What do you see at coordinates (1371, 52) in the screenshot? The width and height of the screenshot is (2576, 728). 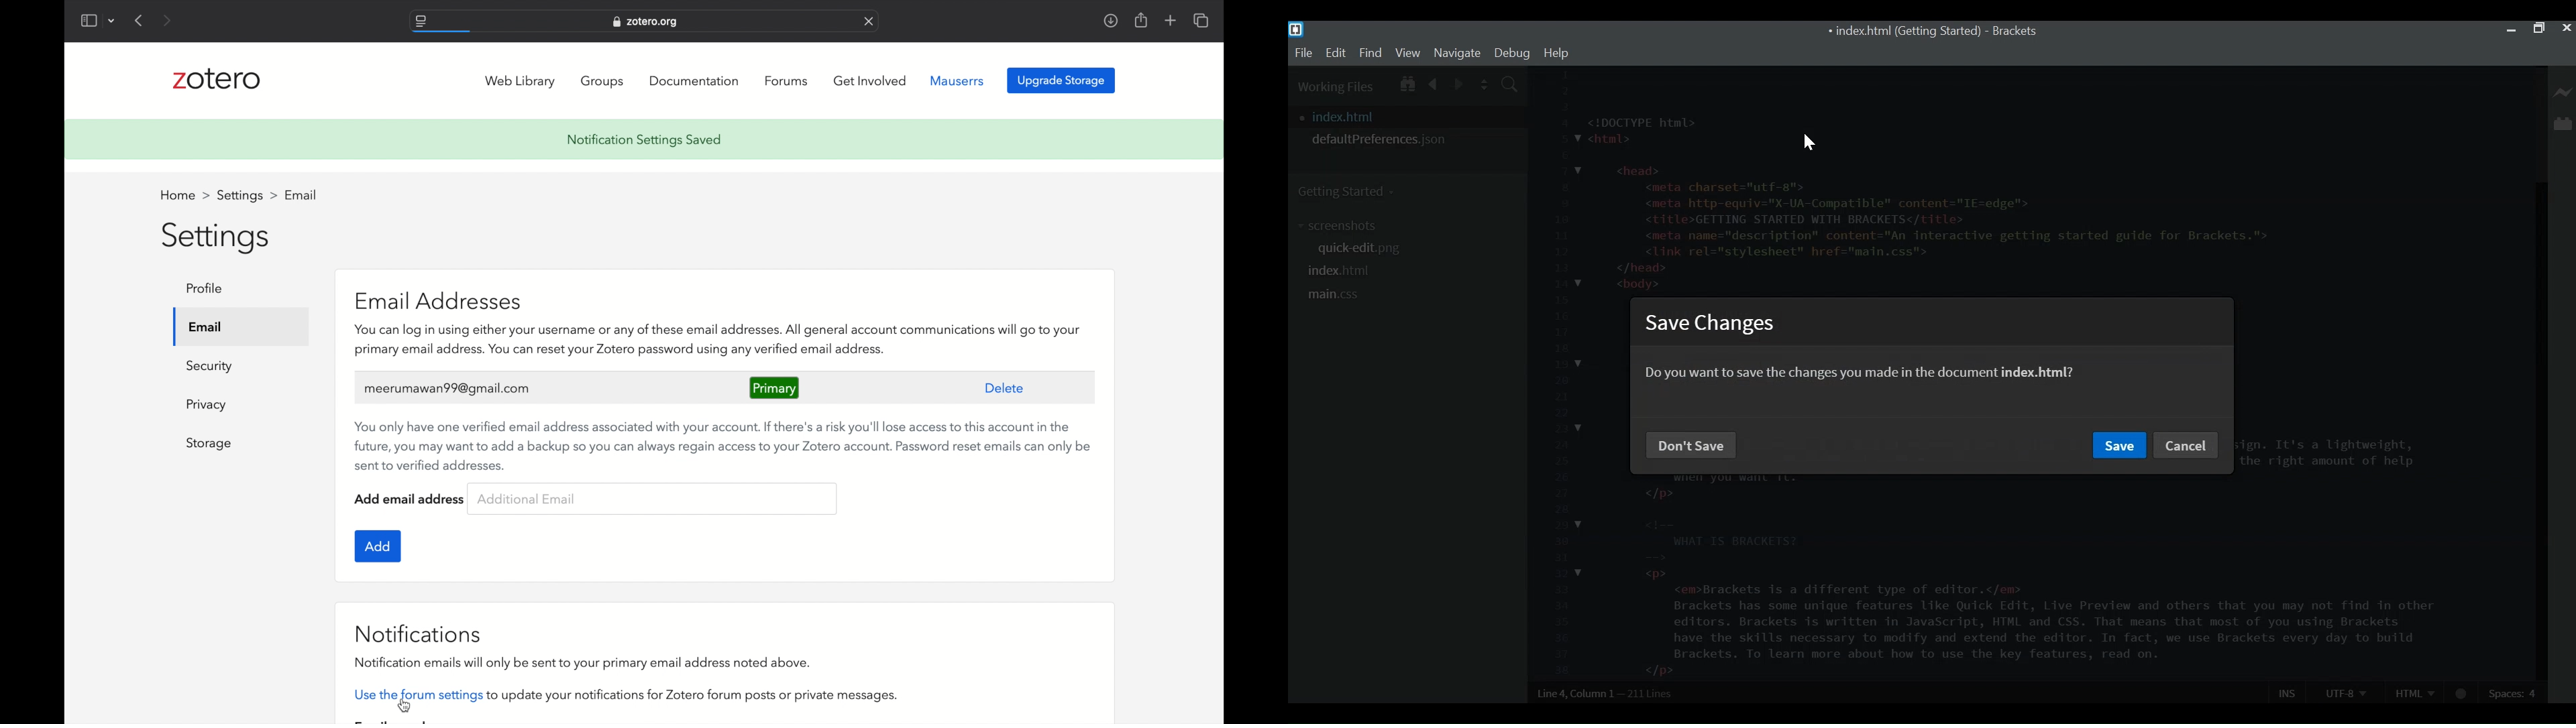 I see `Find` at bounding box center [1371, 52].